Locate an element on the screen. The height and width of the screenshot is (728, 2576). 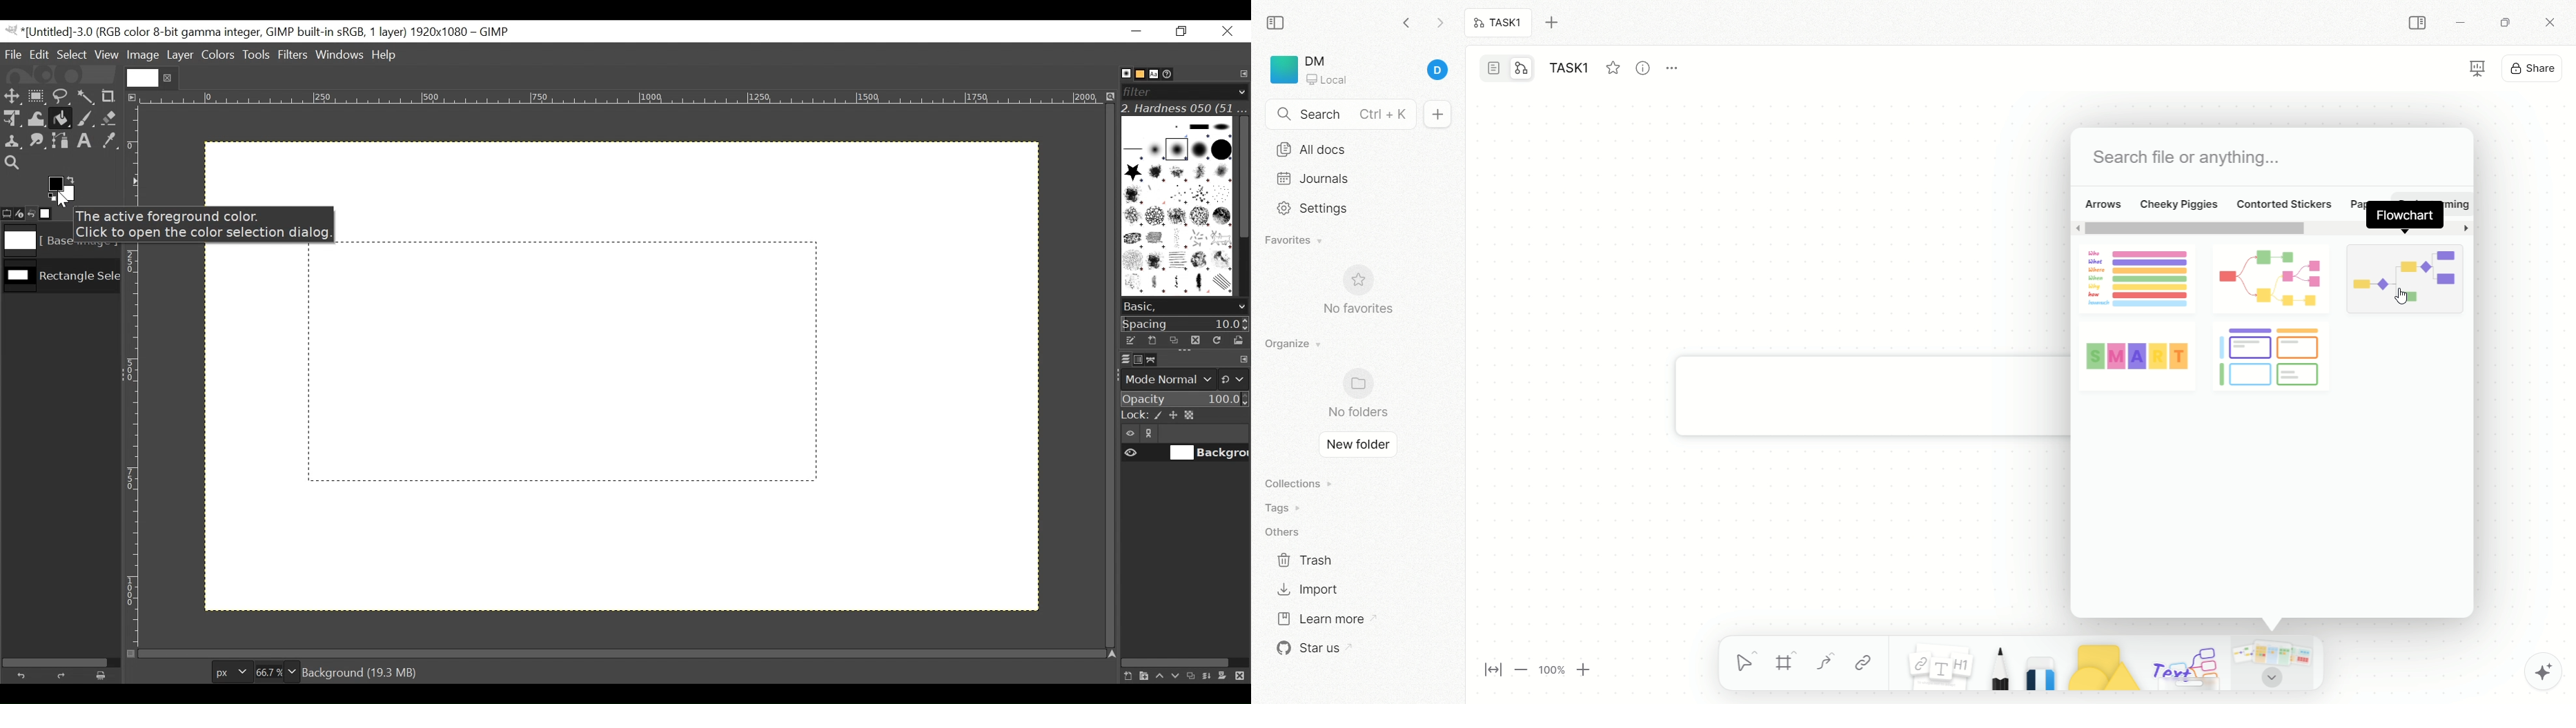
organize is located at coordinates (1289, 344).